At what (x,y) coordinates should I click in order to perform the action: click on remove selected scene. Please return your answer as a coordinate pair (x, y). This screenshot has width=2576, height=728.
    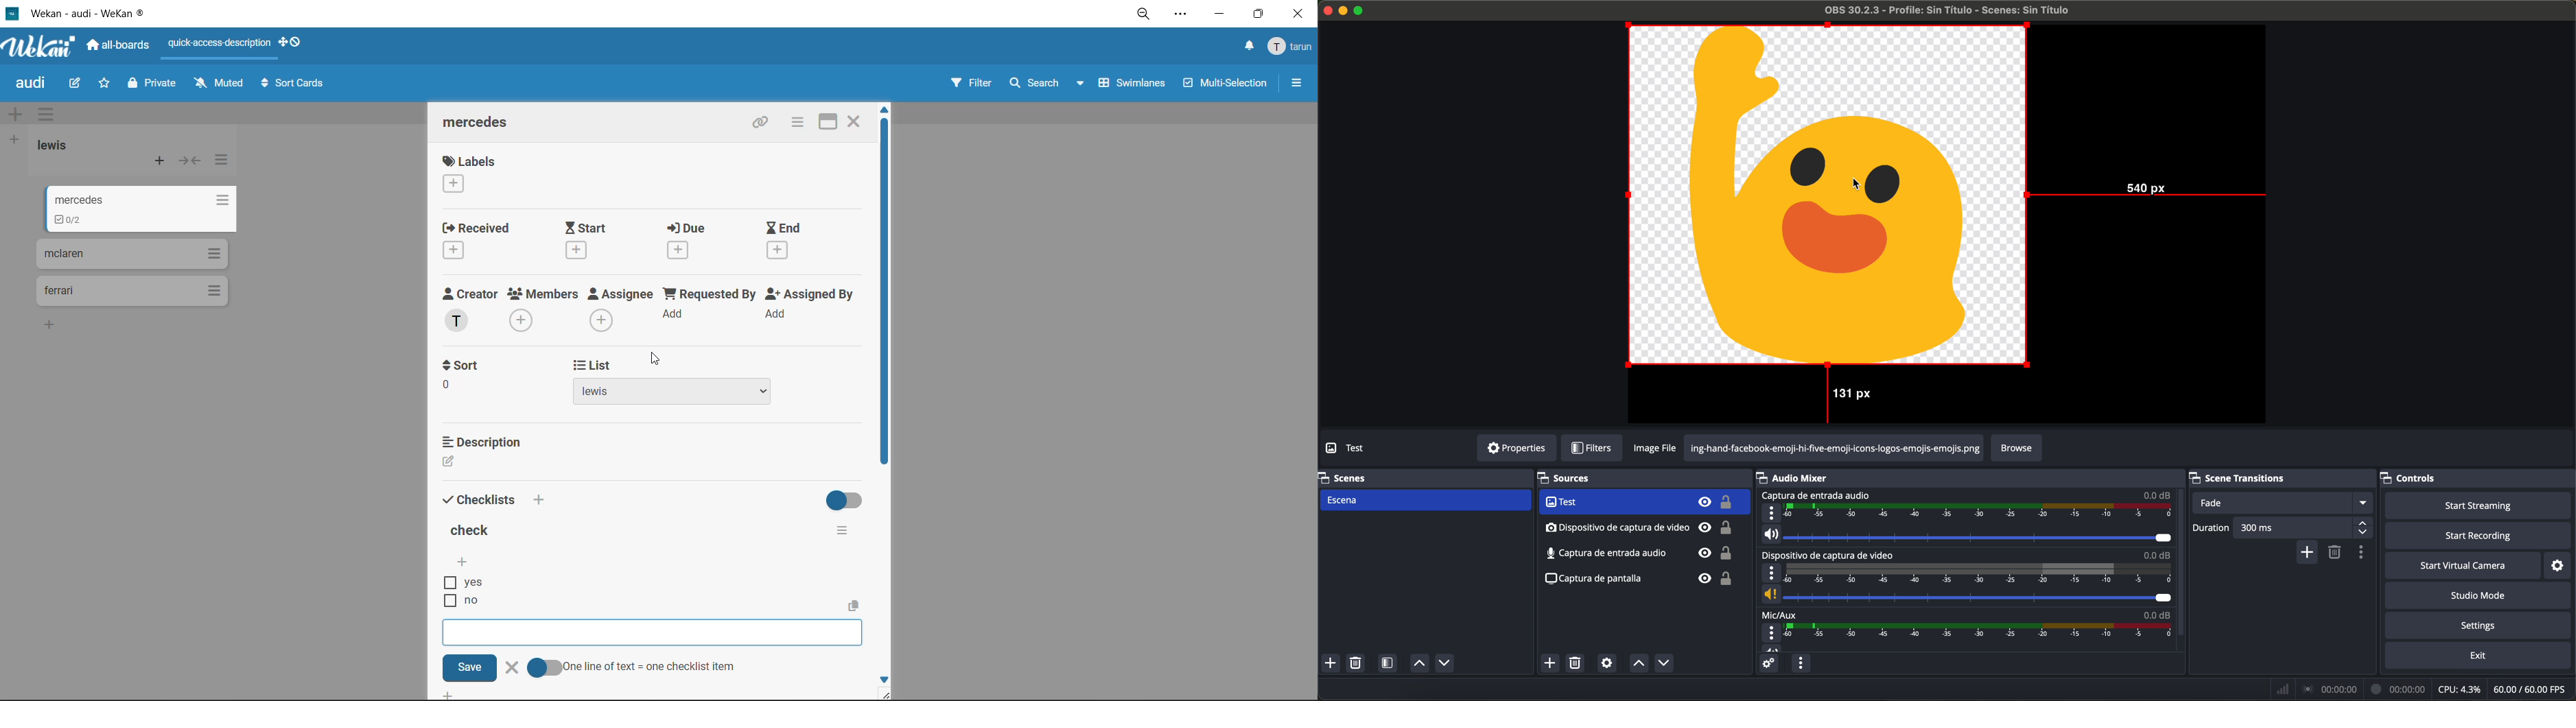
    Looking at the image, I should click on (1355, 664).